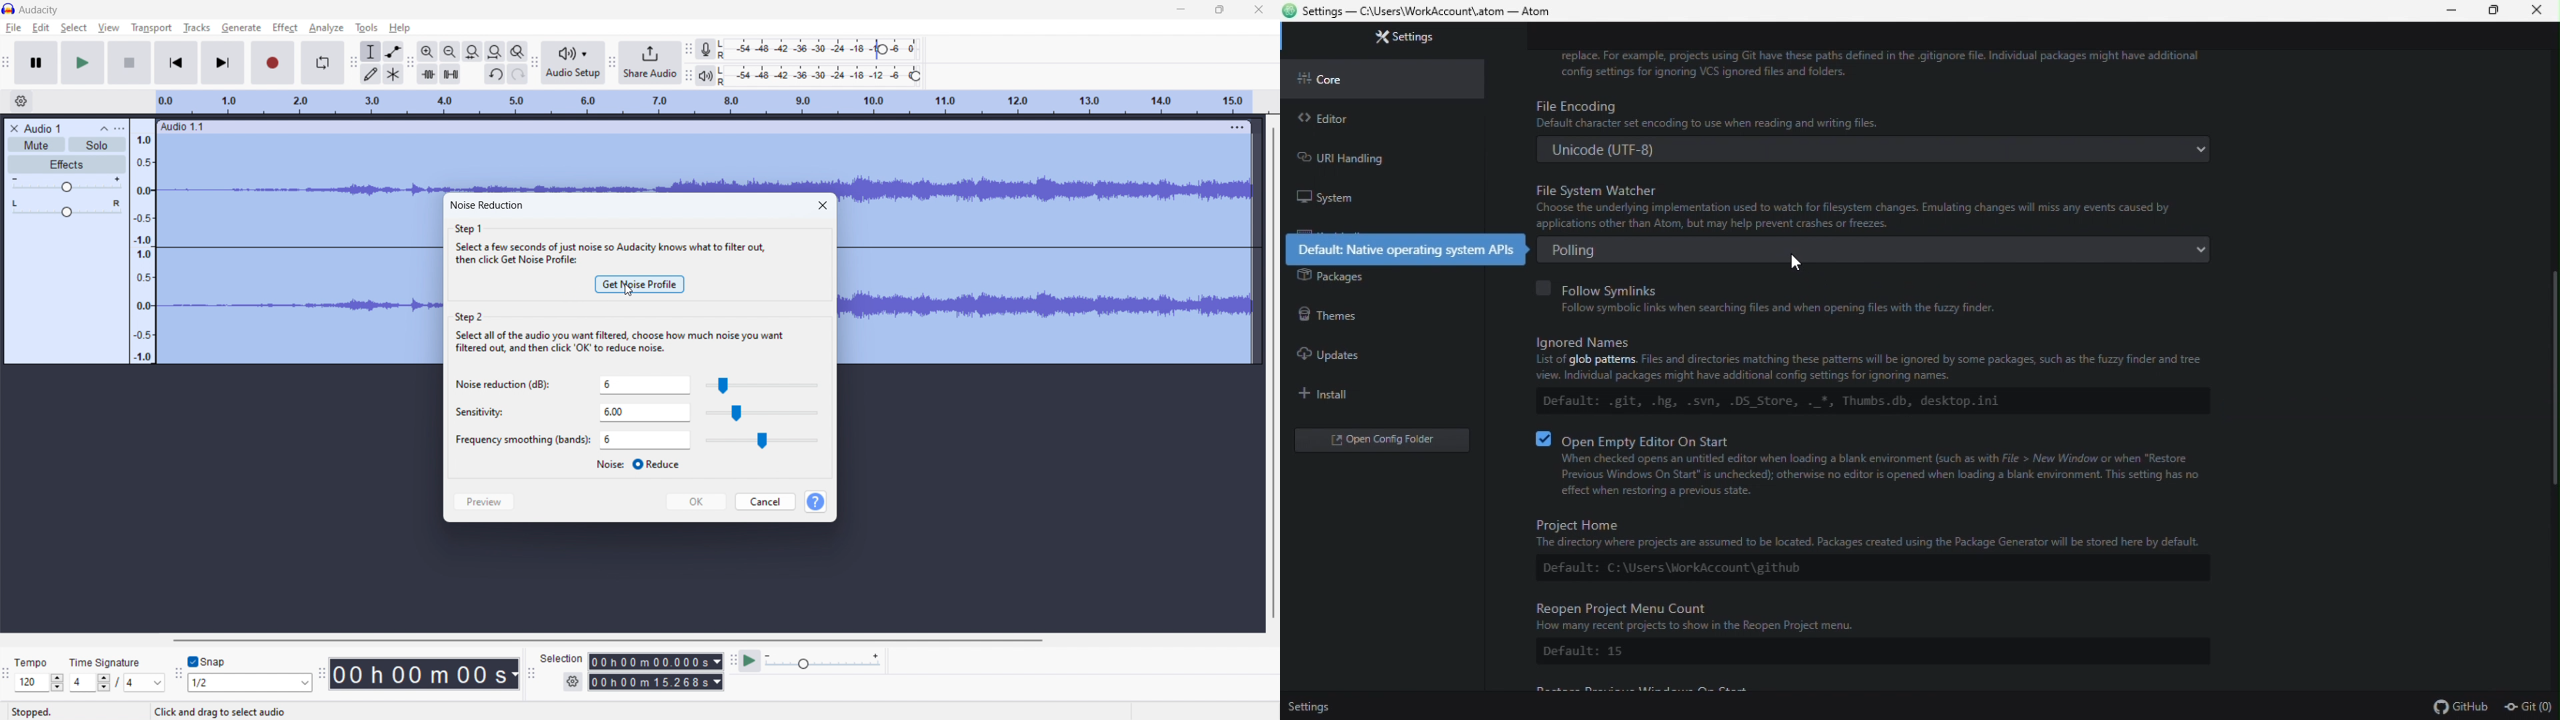 This screenshot has height=728, width=2576. I want to click on mute, so click(36, 145).